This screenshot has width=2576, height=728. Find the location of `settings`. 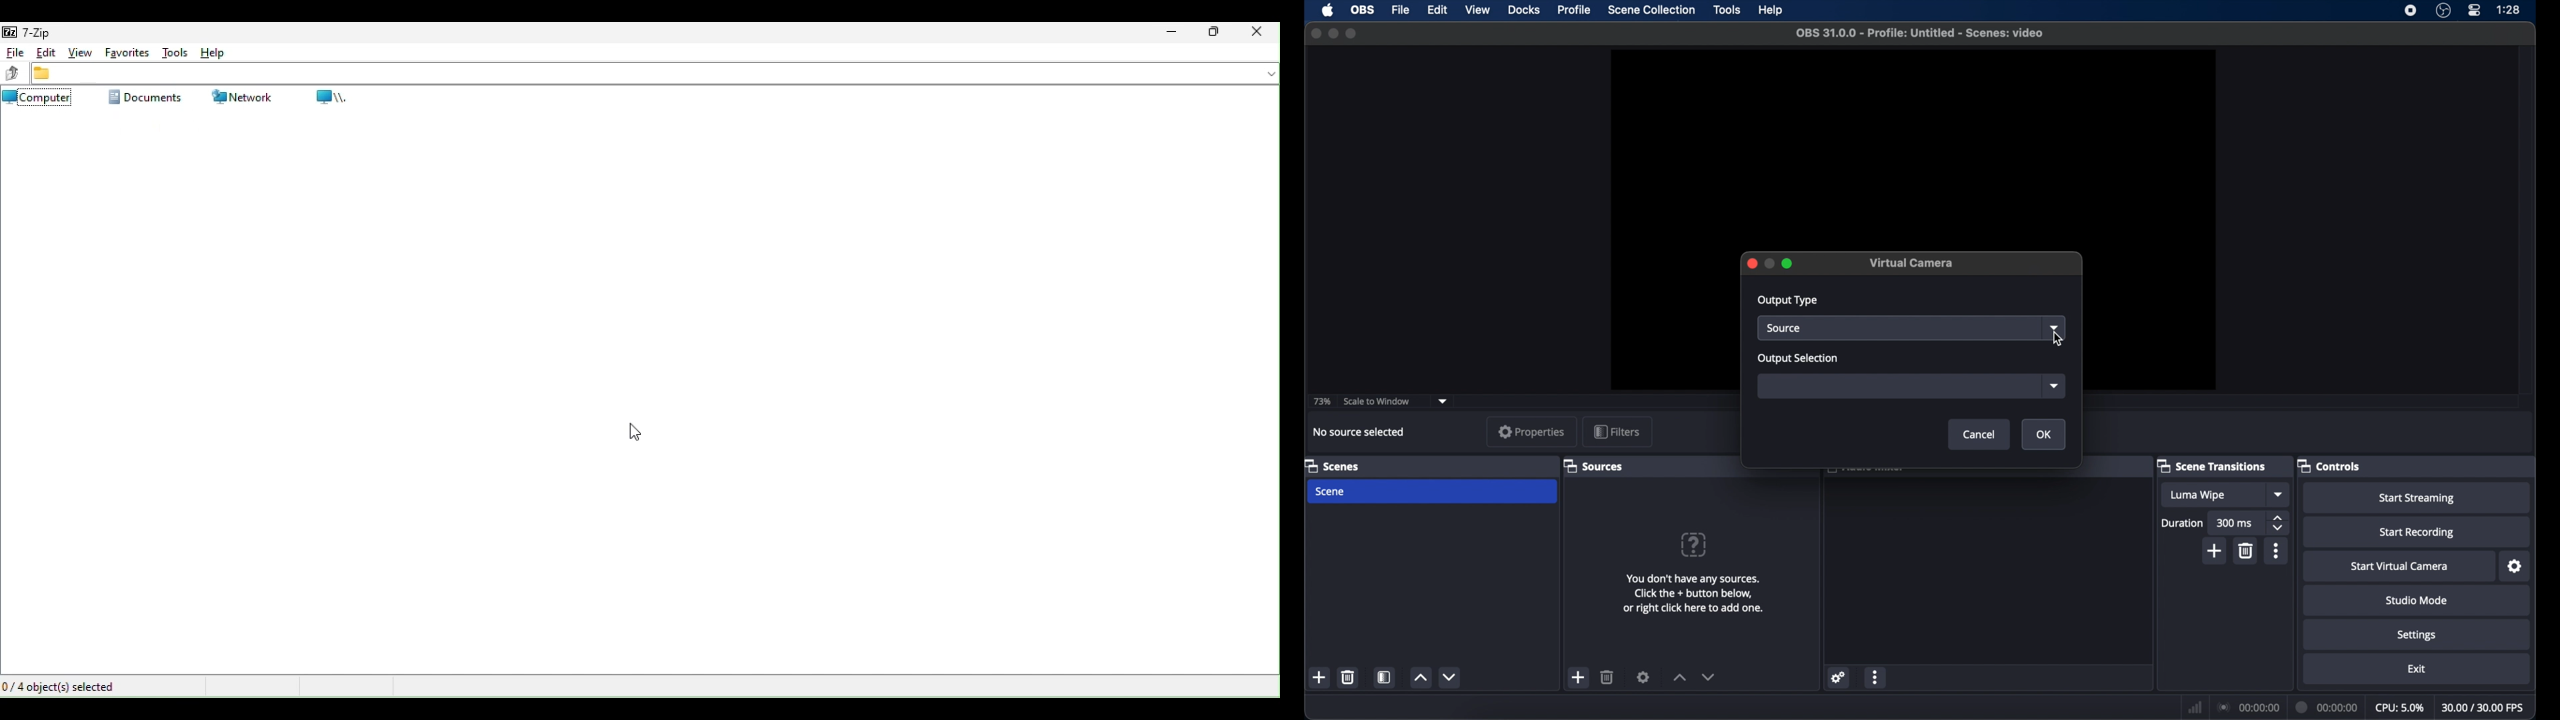

settings is located at coordinates (2417, 635).